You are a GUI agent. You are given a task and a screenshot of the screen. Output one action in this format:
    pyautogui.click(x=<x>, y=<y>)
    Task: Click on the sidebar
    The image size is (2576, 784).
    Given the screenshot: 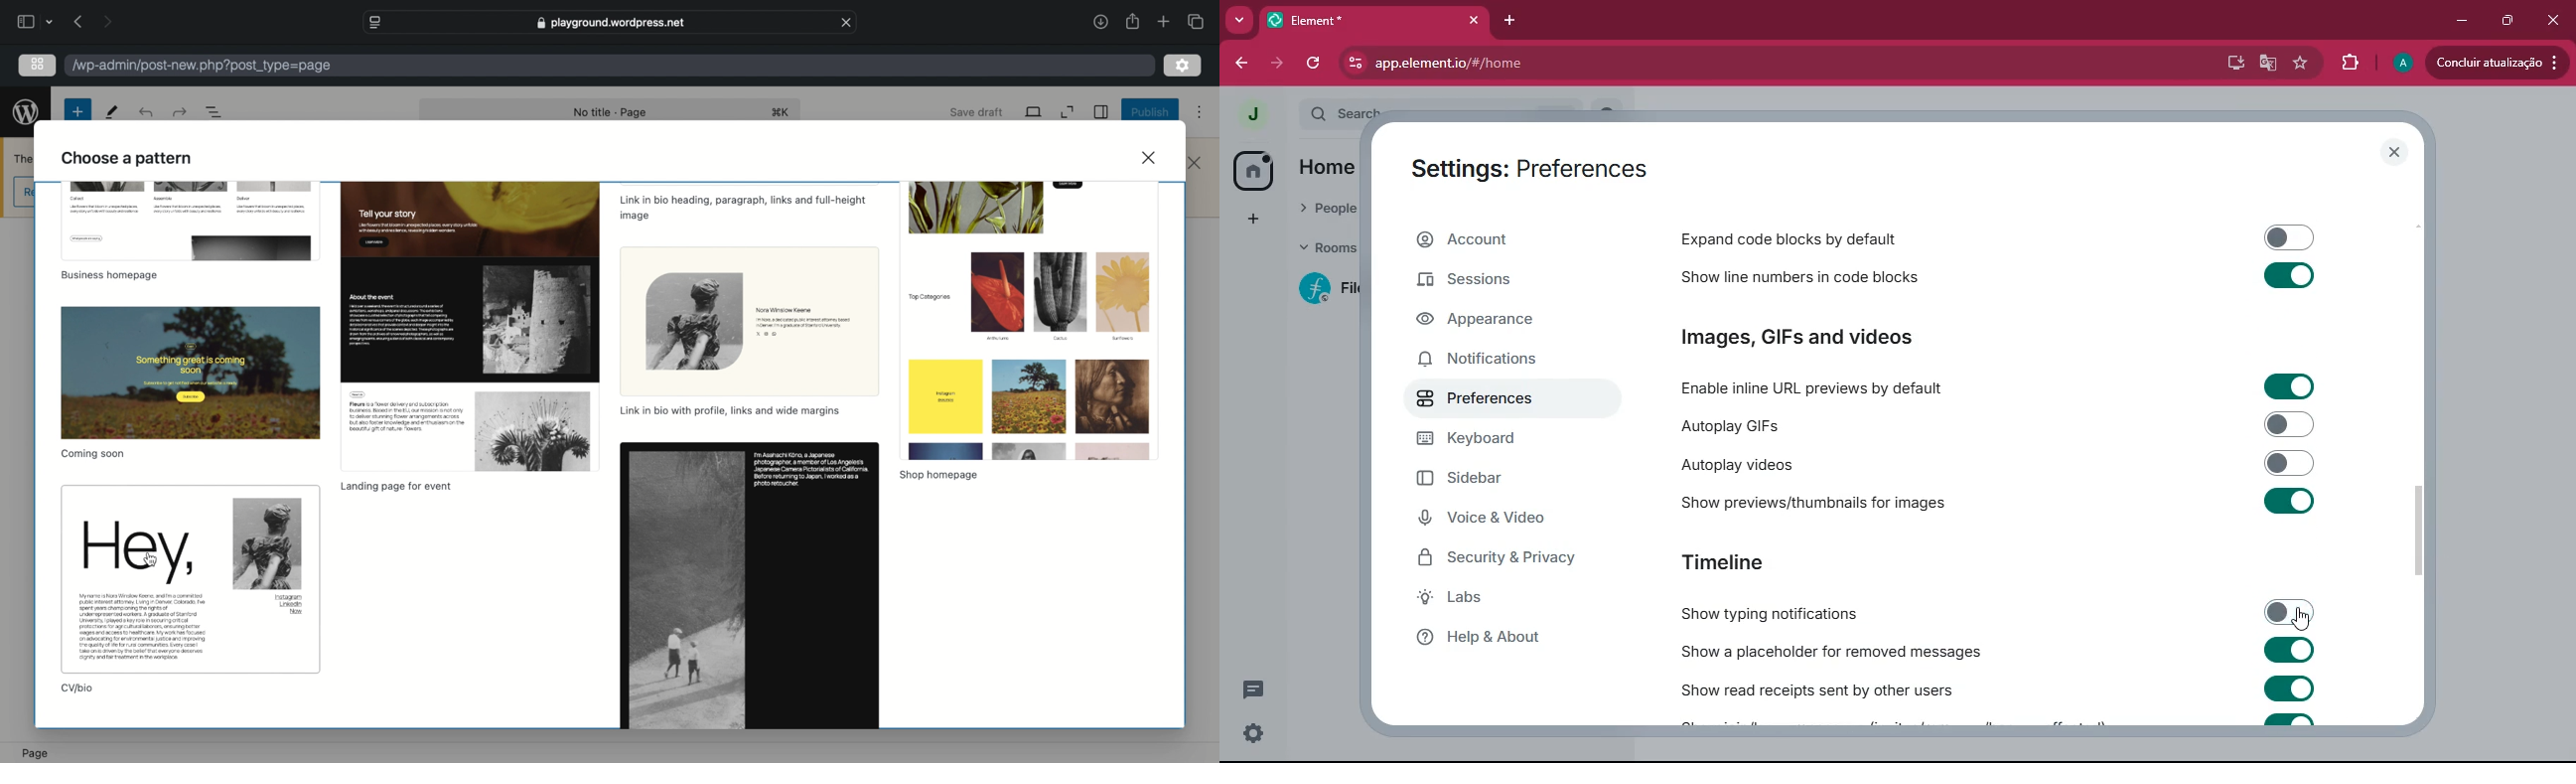 What is the action you would take?
    pyautogui.click(x=25, y=21)
    